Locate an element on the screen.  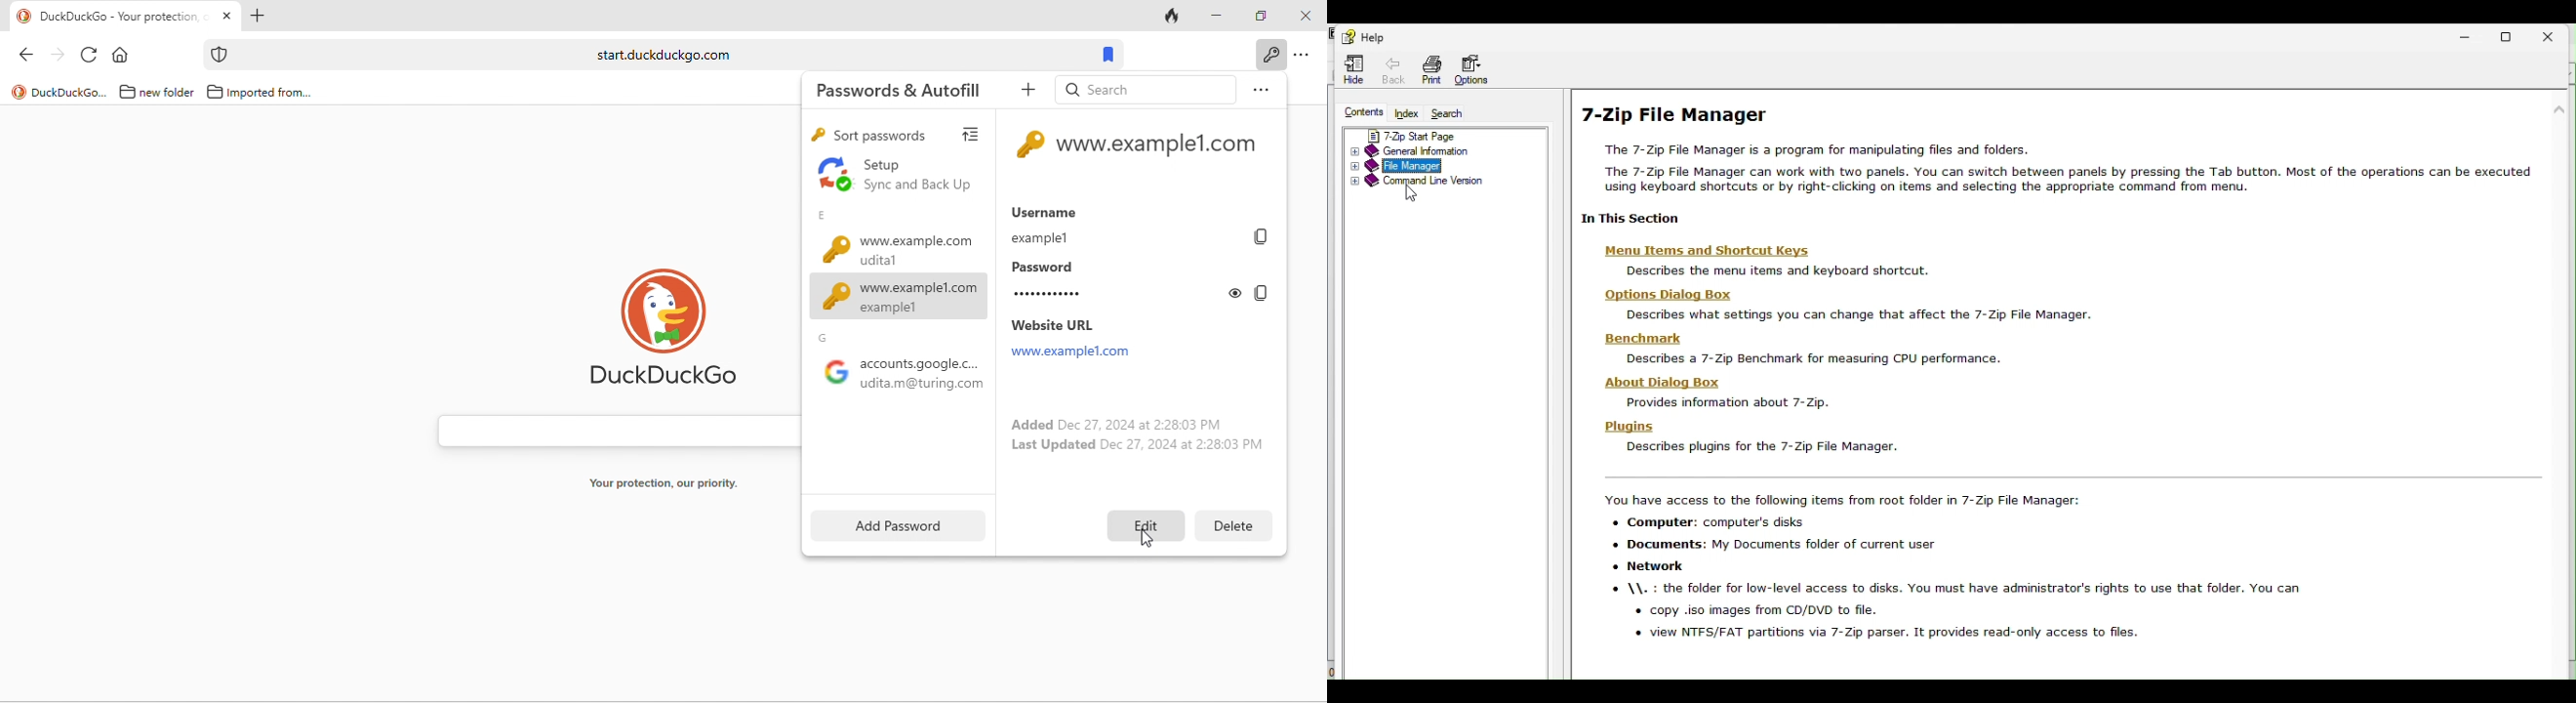
Minimise is located at coordinates (2470, 34).